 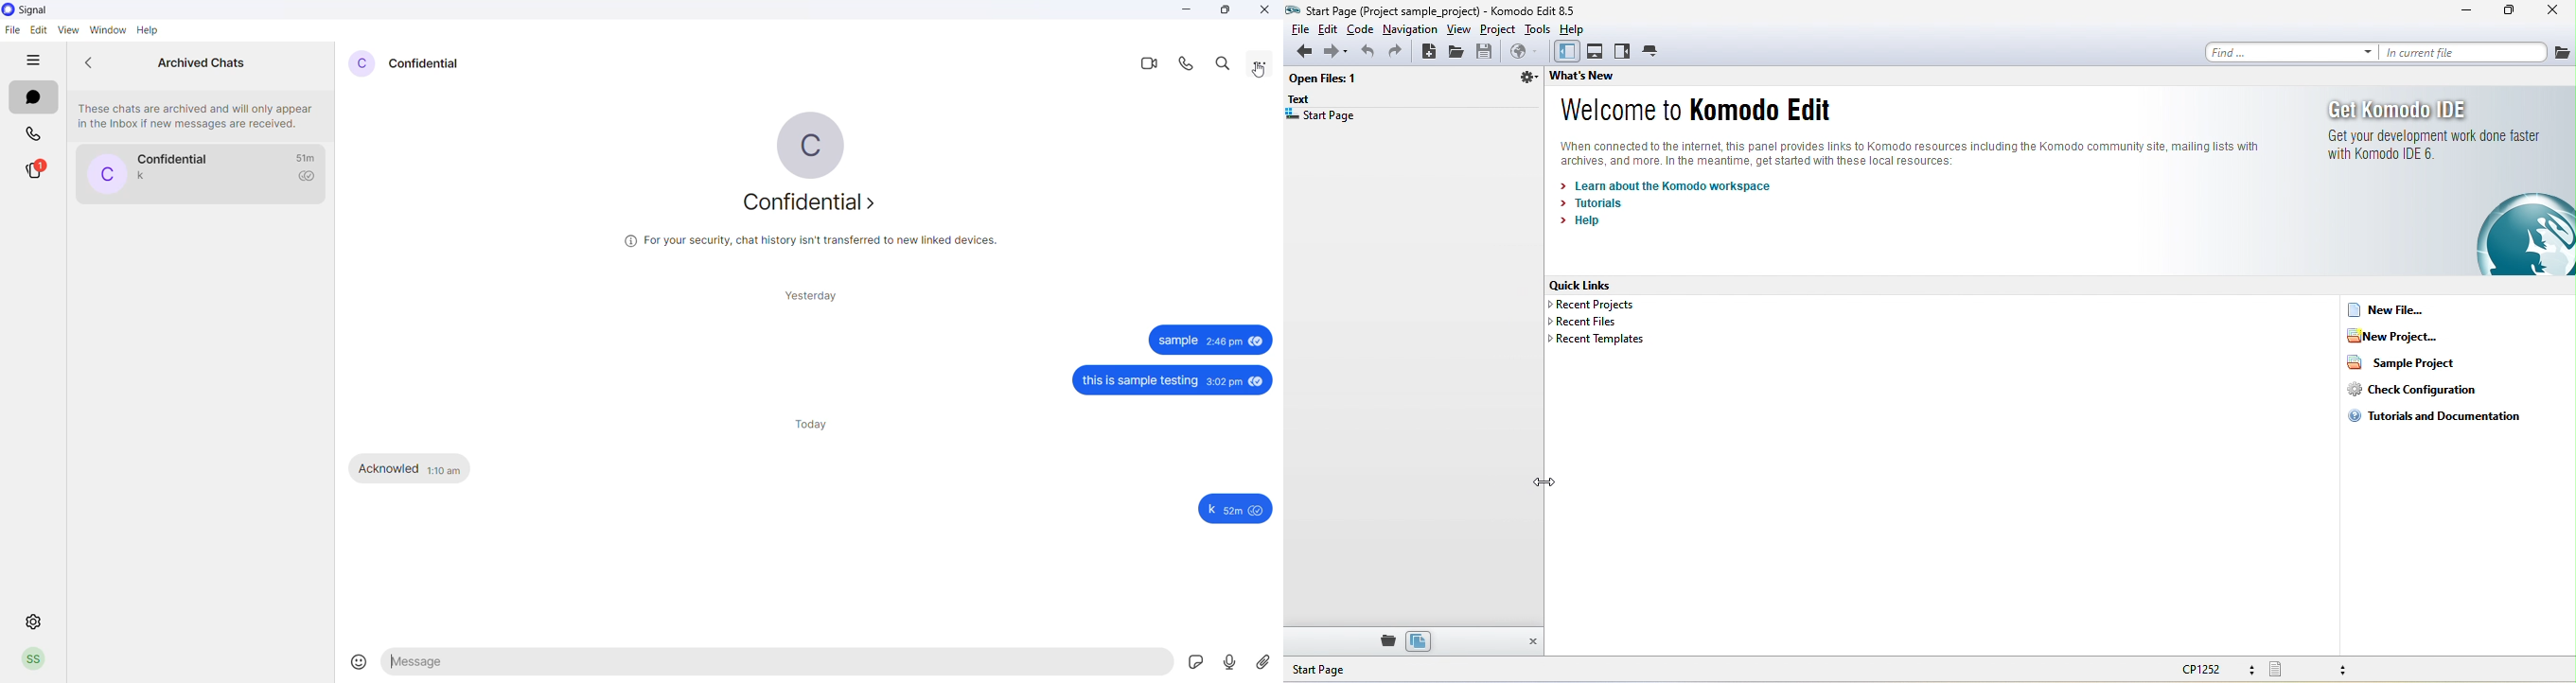 I want to click on share attachment, so click(x=1268, y=662).